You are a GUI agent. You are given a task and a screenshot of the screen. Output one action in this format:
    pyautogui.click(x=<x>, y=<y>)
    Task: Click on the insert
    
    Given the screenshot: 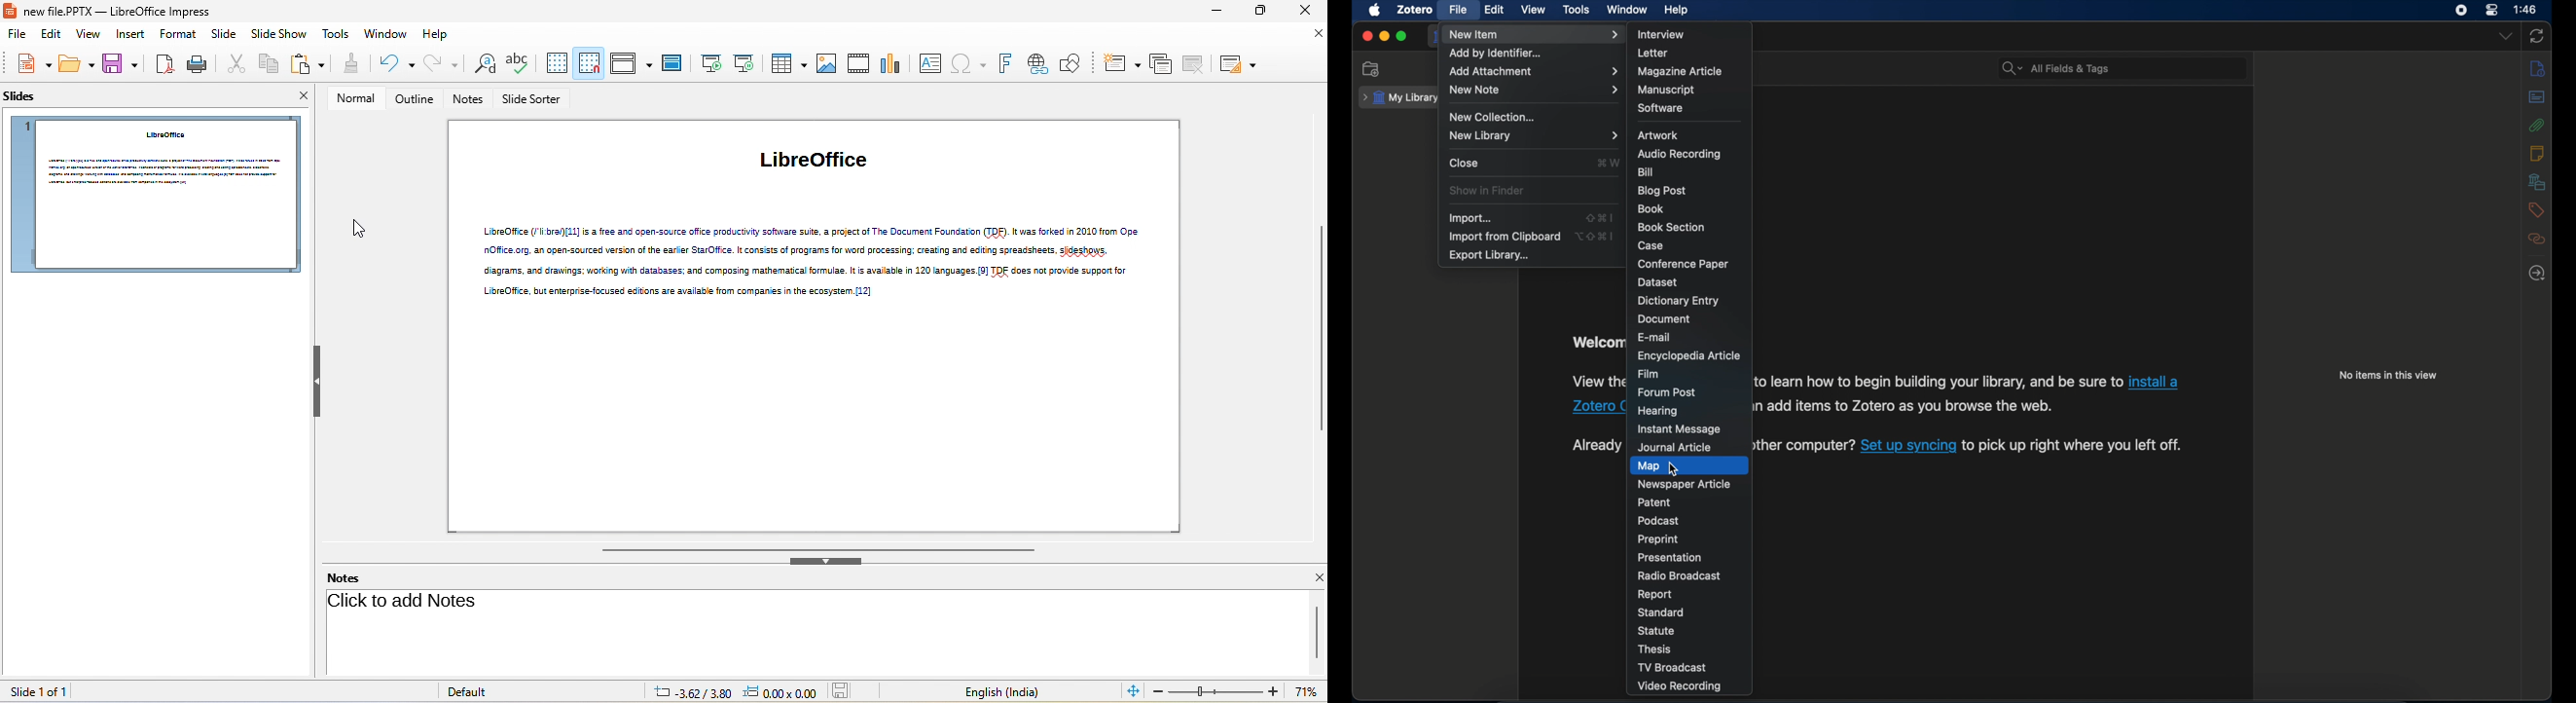 What is the action you would take?
    pyautogui.click(x=128, y=35)
    